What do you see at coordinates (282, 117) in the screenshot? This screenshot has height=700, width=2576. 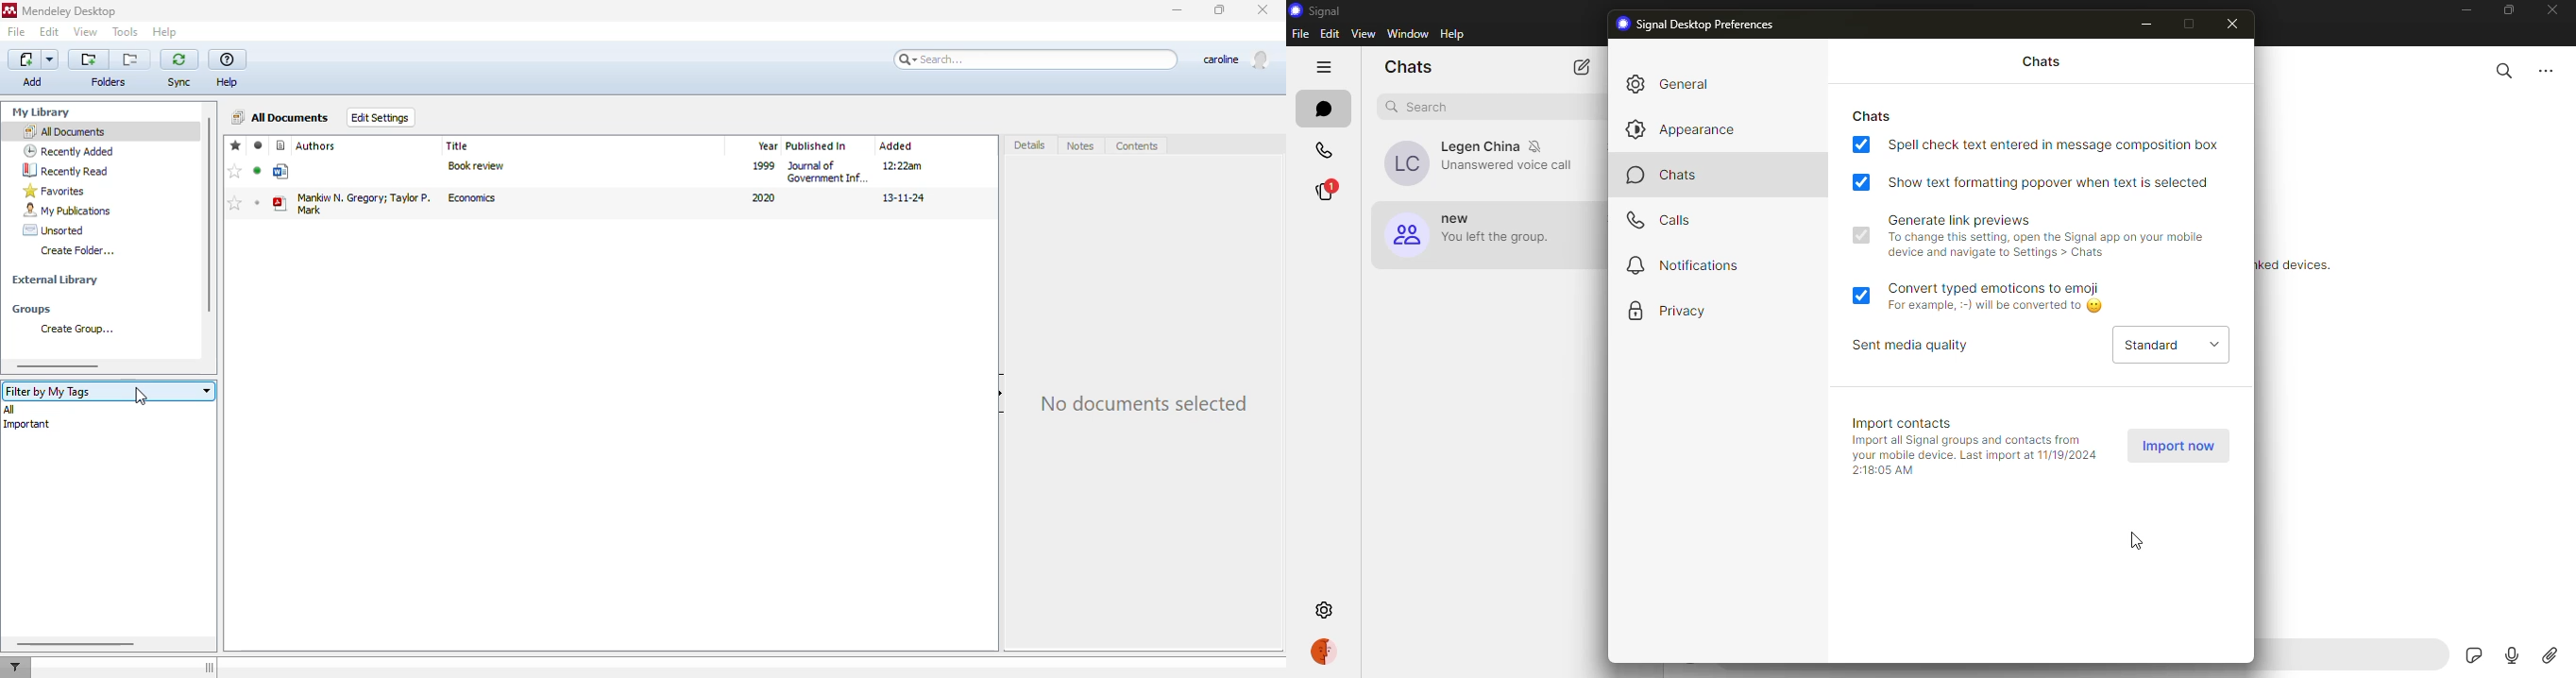 I see `all documents` at bounding box center [282, 117].